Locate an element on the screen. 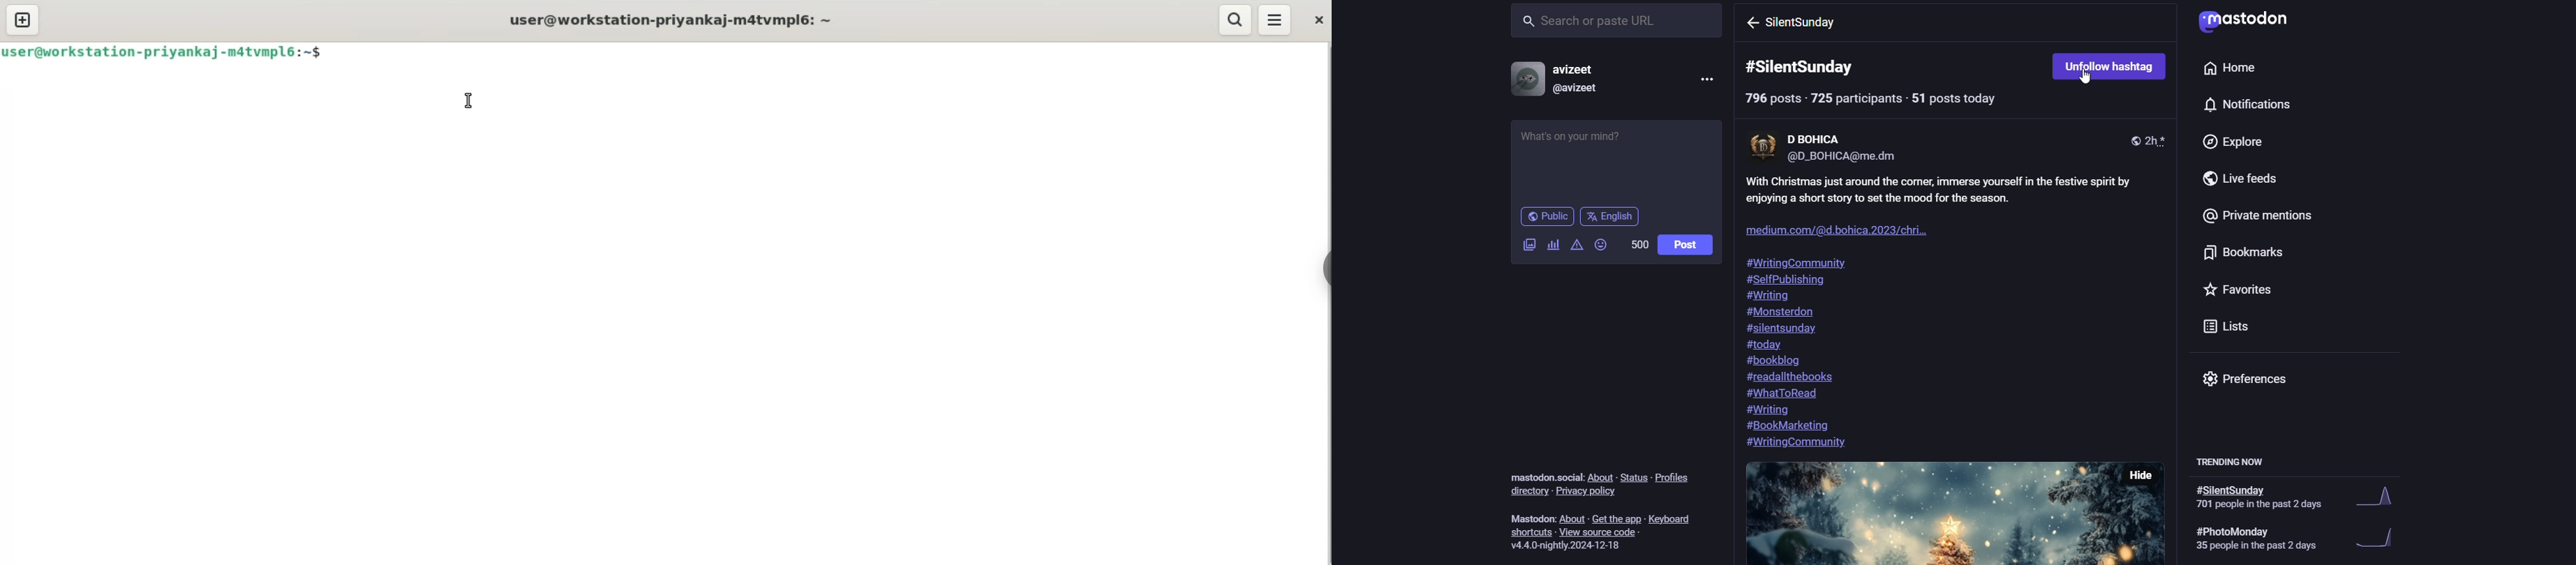 This screenshot has height=588, width=2576. logo is located at coordinates (2242, 20).